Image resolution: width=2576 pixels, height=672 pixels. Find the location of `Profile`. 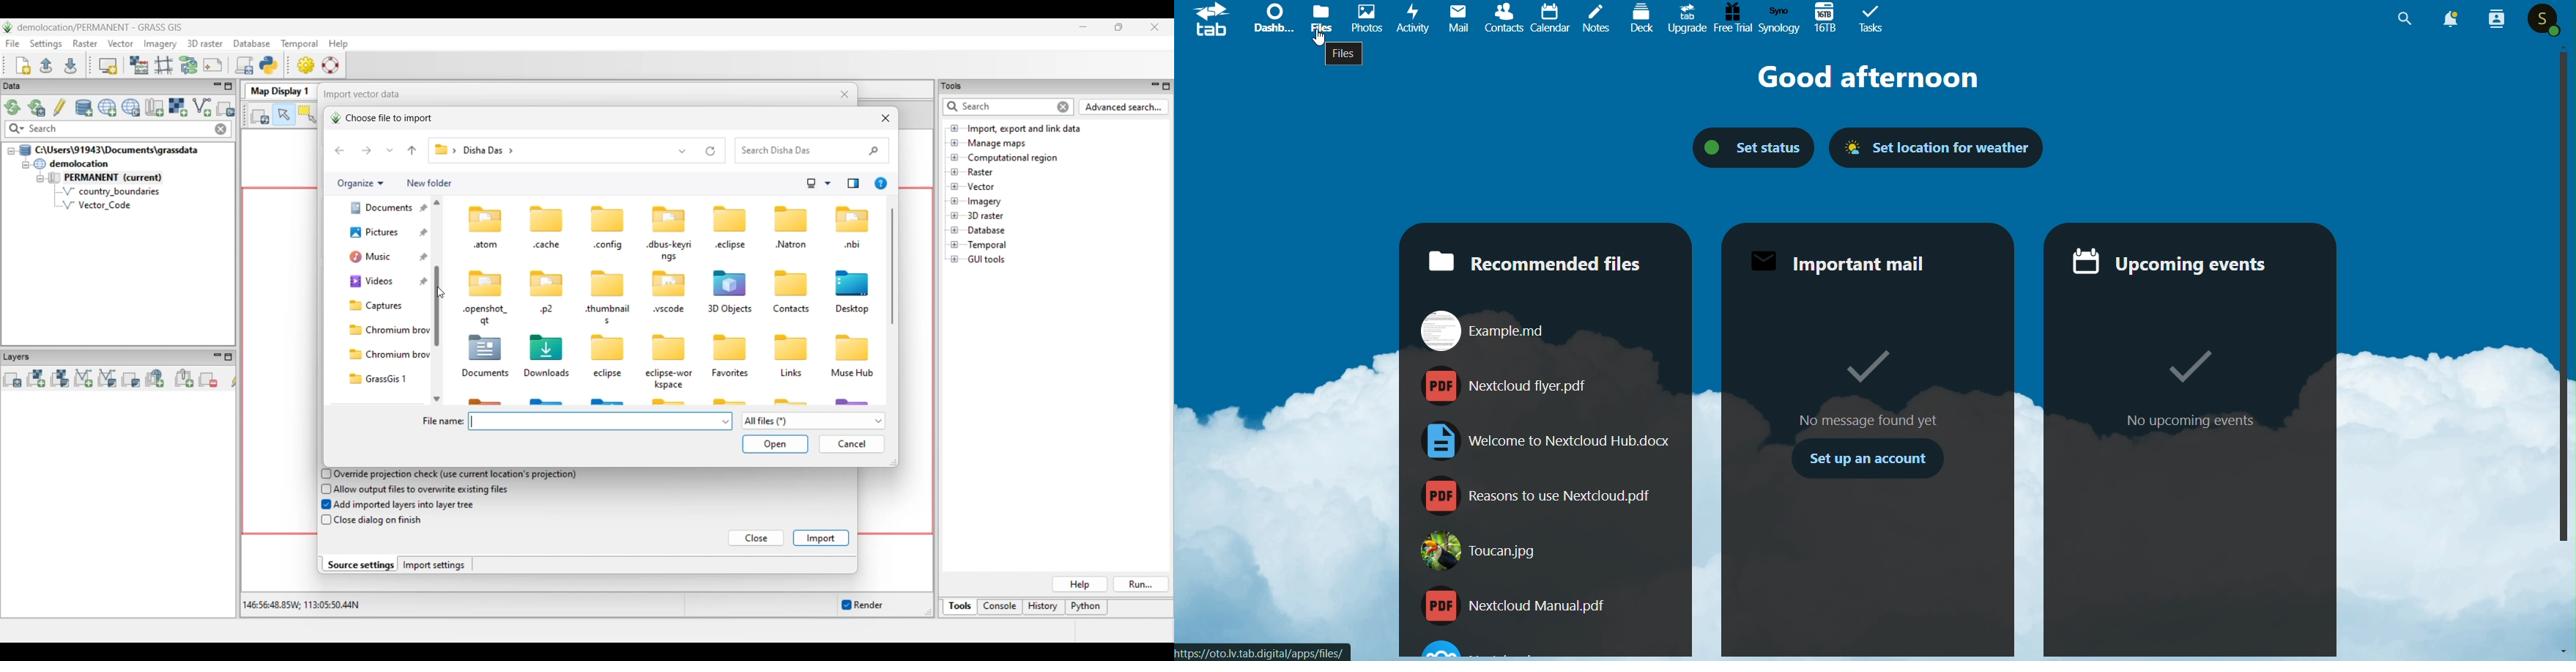

Profile is located at coordinates (2548, 20).